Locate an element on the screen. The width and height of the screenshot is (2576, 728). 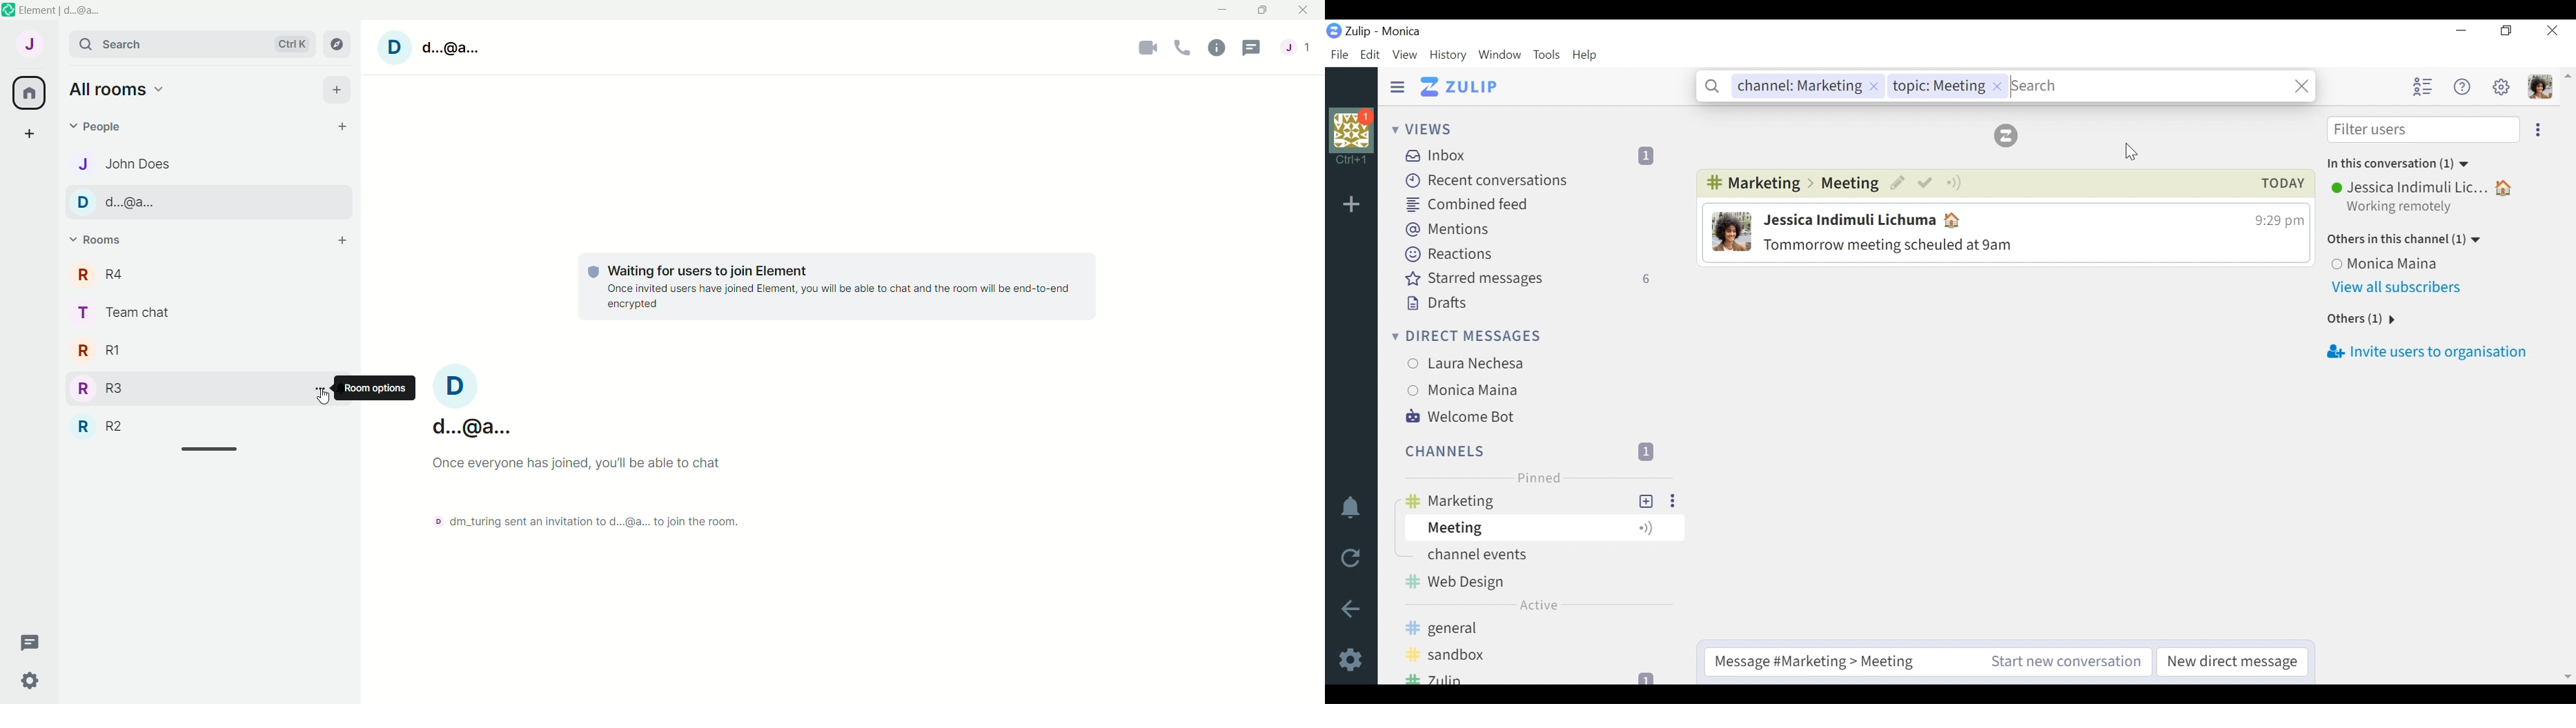
threads is located at coordinates (35, 643).